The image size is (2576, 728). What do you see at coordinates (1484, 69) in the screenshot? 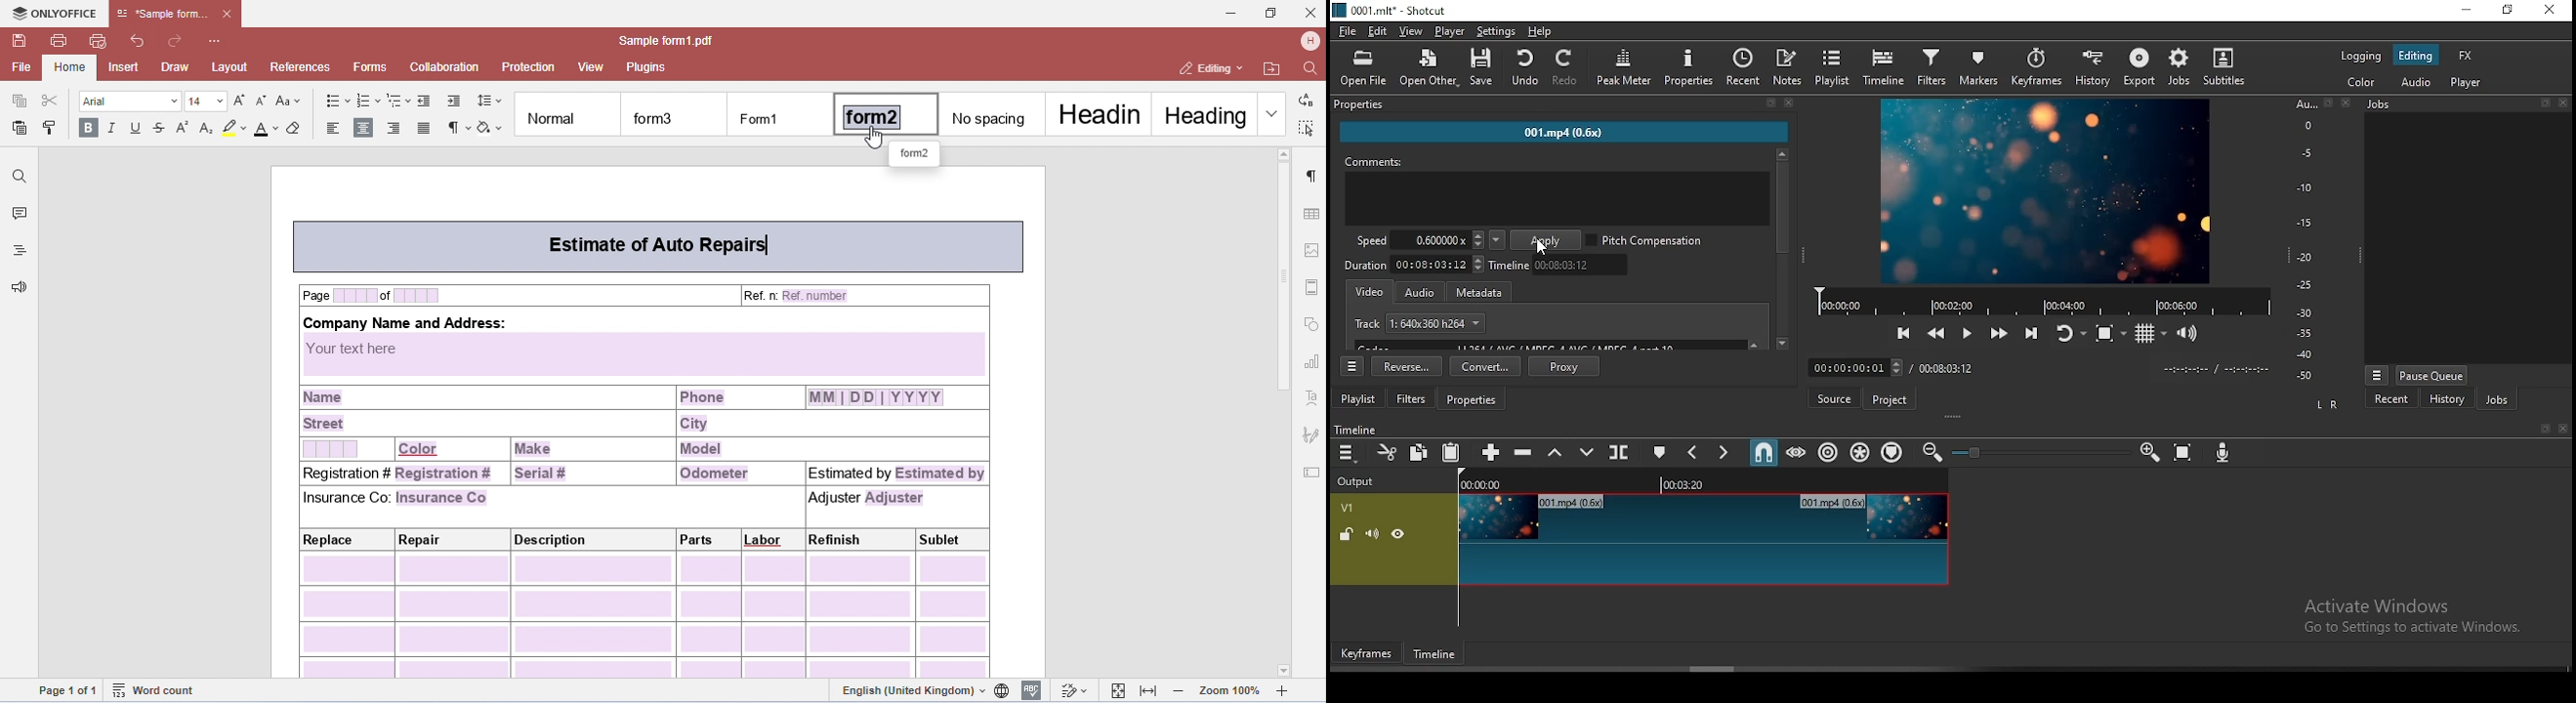
I see `save` at bounding box center [1484, 69].